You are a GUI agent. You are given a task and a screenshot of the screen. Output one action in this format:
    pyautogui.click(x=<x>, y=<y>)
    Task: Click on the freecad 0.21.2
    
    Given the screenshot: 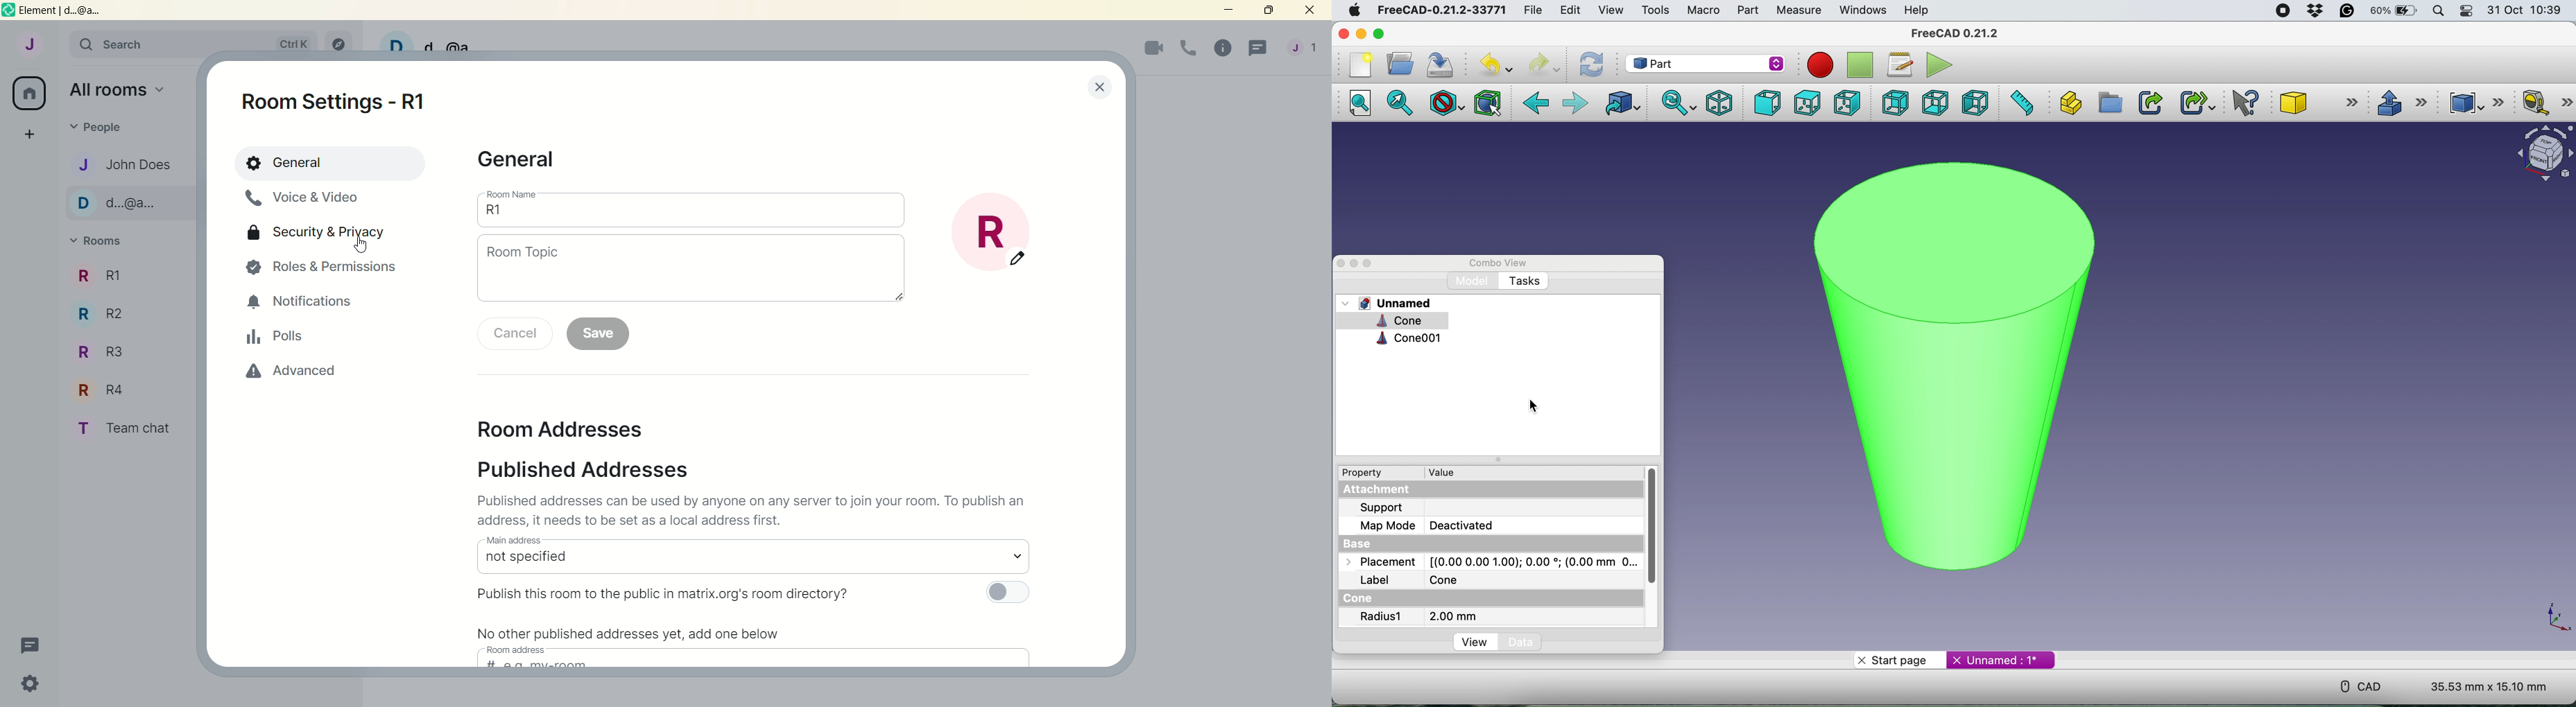 What is the action you would take?
    pyautogui.click(x=1953, y=33)
    